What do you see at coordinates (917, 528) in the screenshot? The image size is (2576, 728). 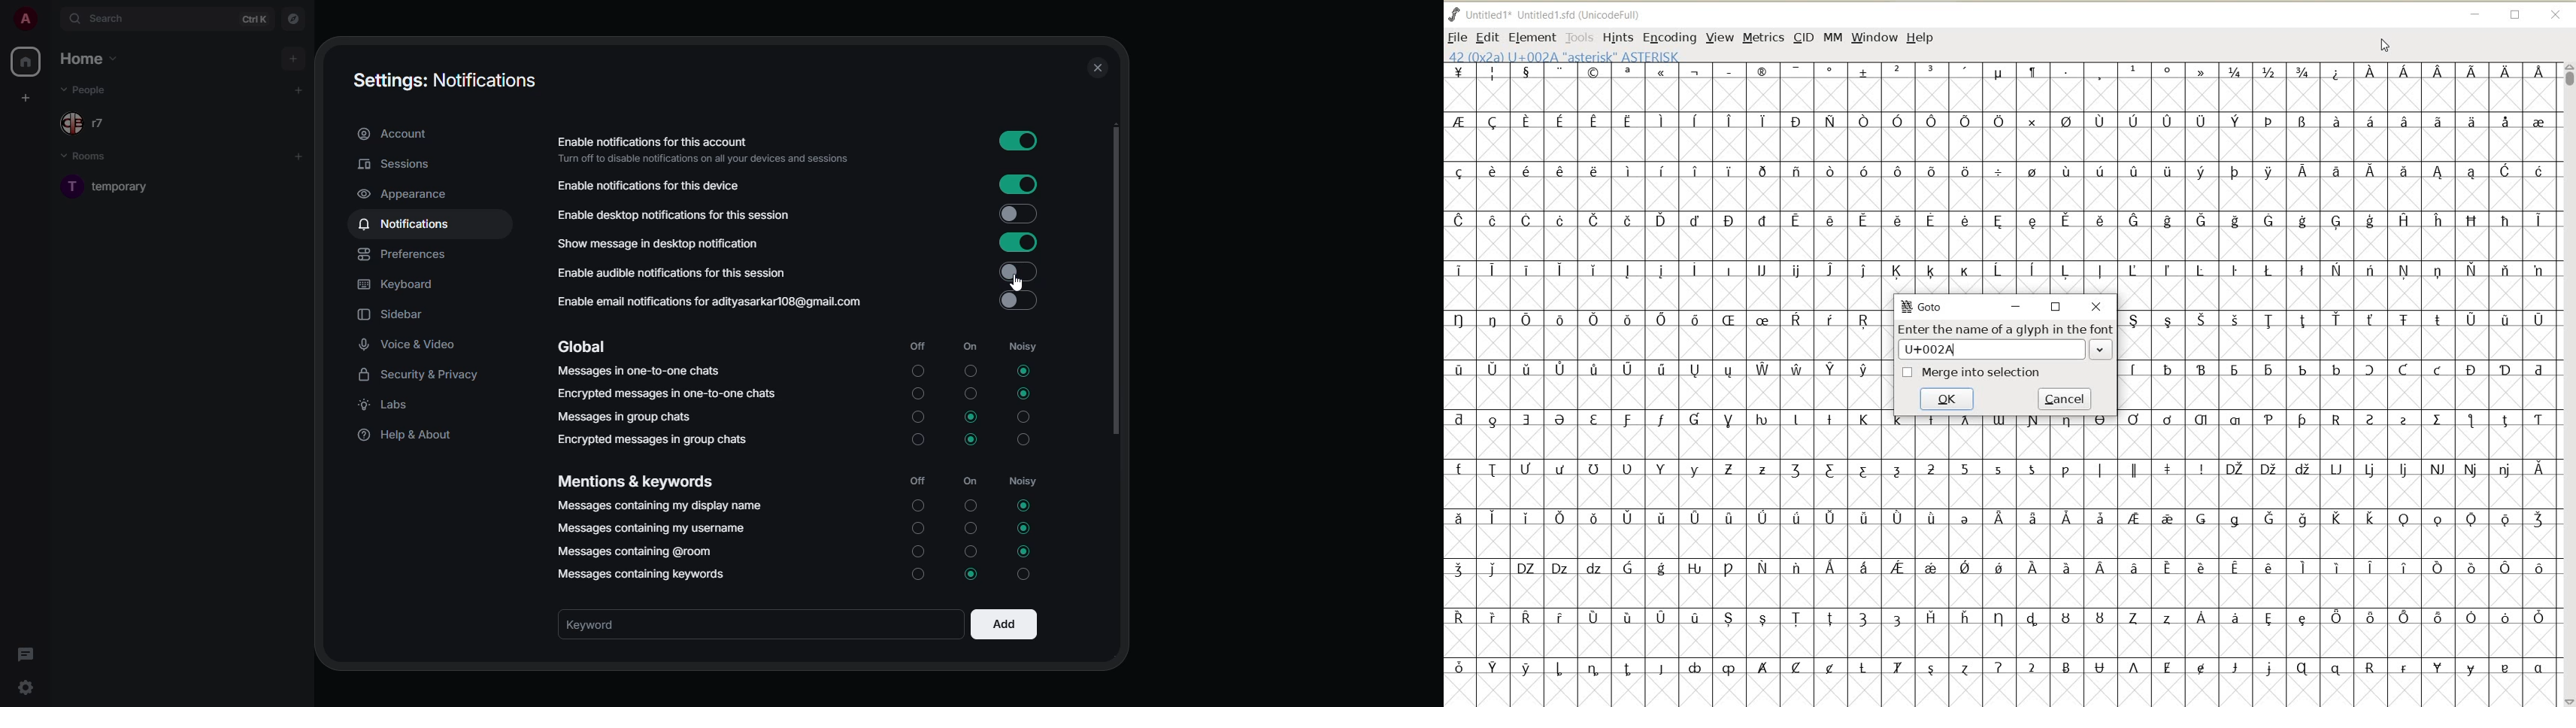 I see `off` at bounding box center [917, 528].